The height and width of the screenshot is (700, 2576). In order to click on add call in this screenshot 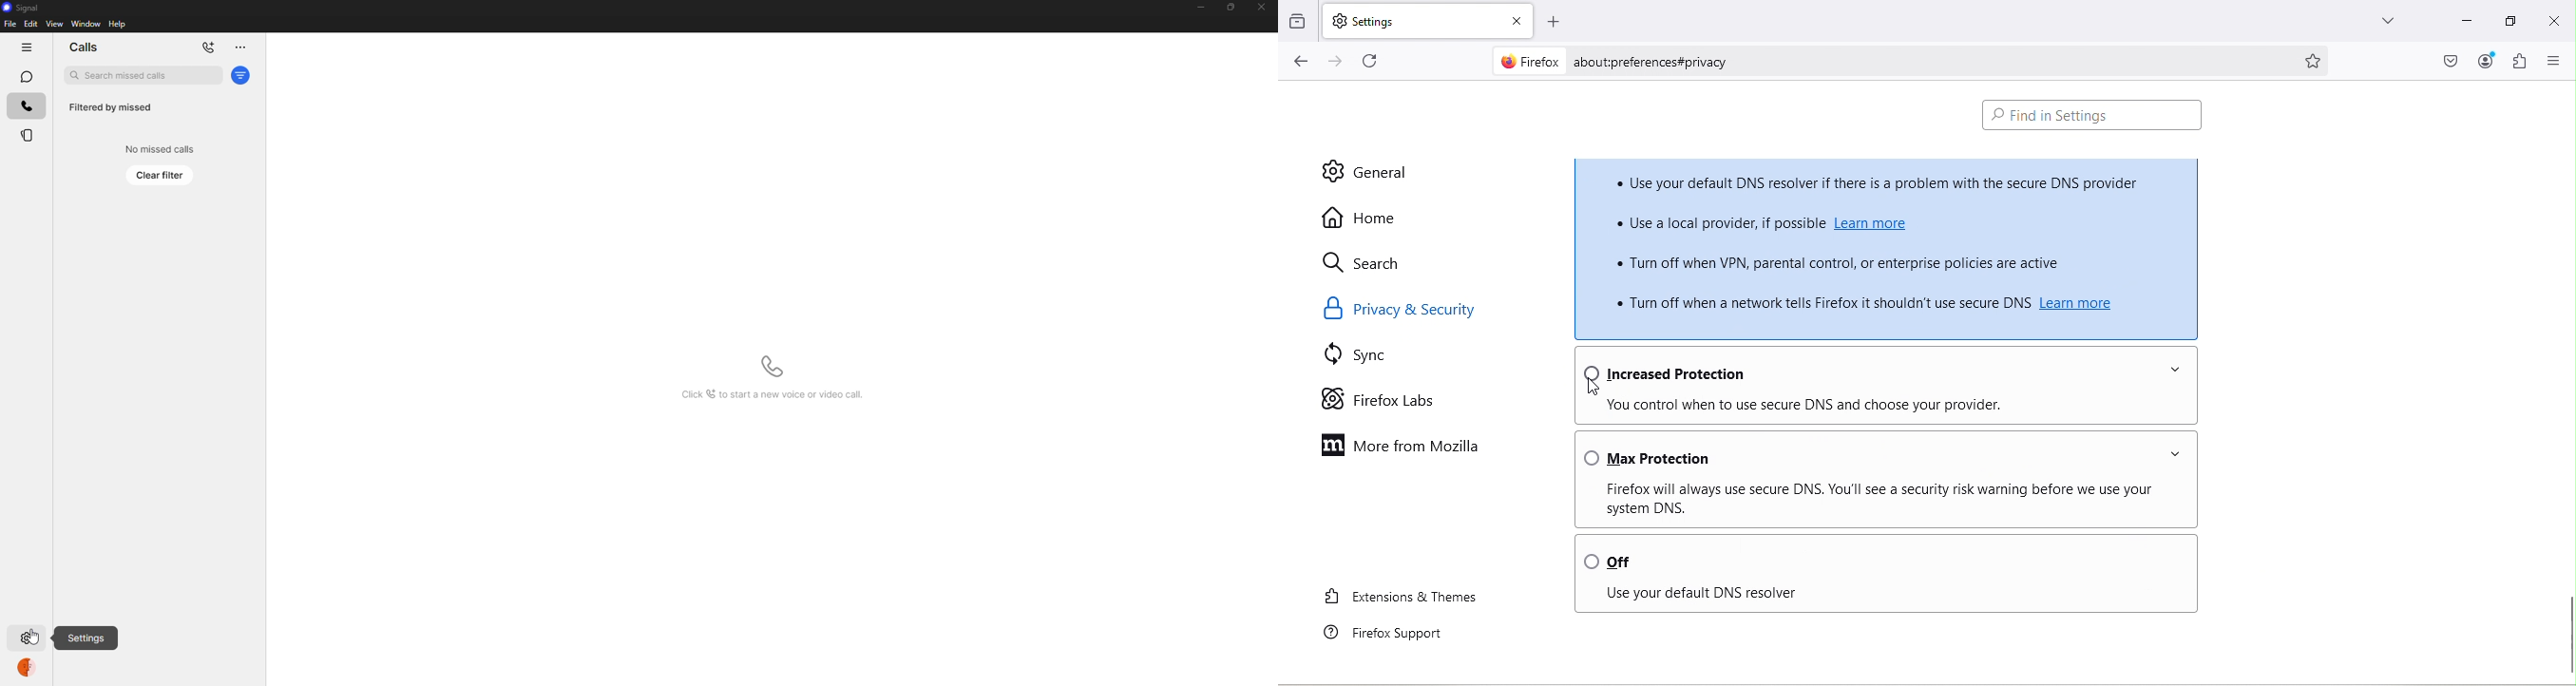, I will do `click(208, 47)`.